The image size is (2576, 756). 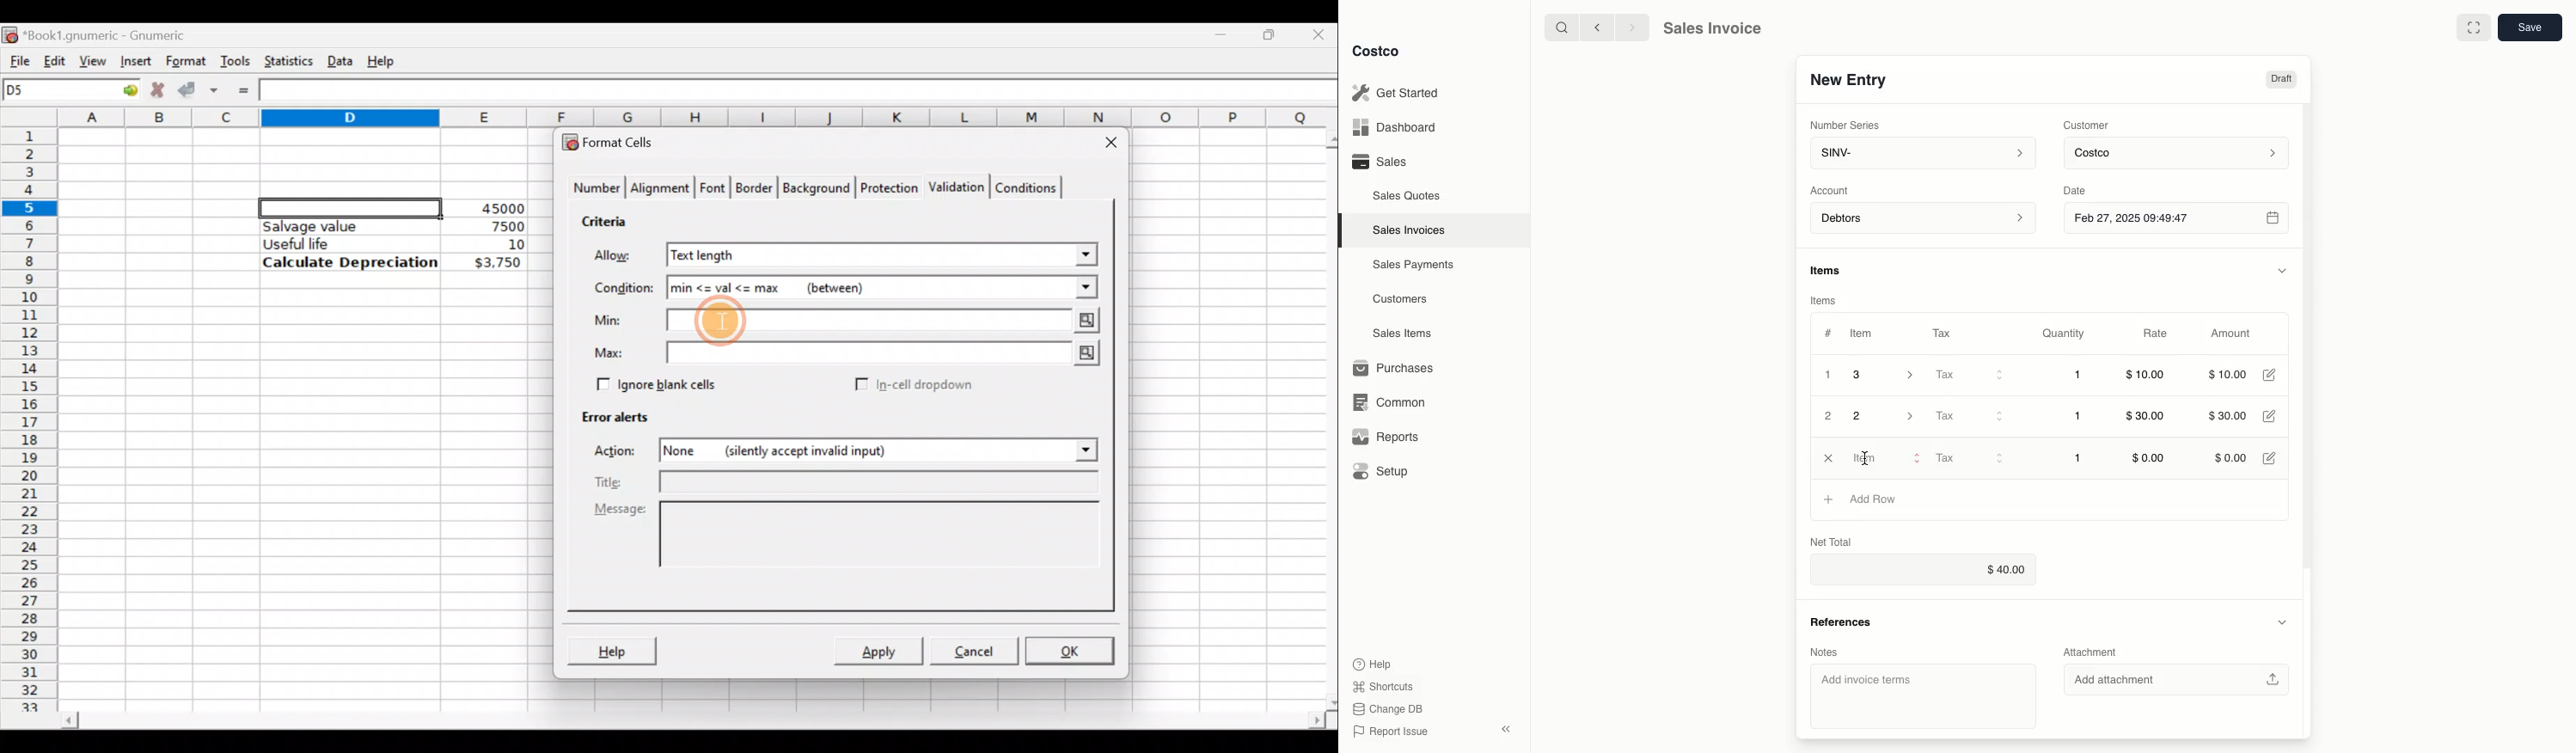 I want to click on Action drop down, so click(x=1075, y=450).